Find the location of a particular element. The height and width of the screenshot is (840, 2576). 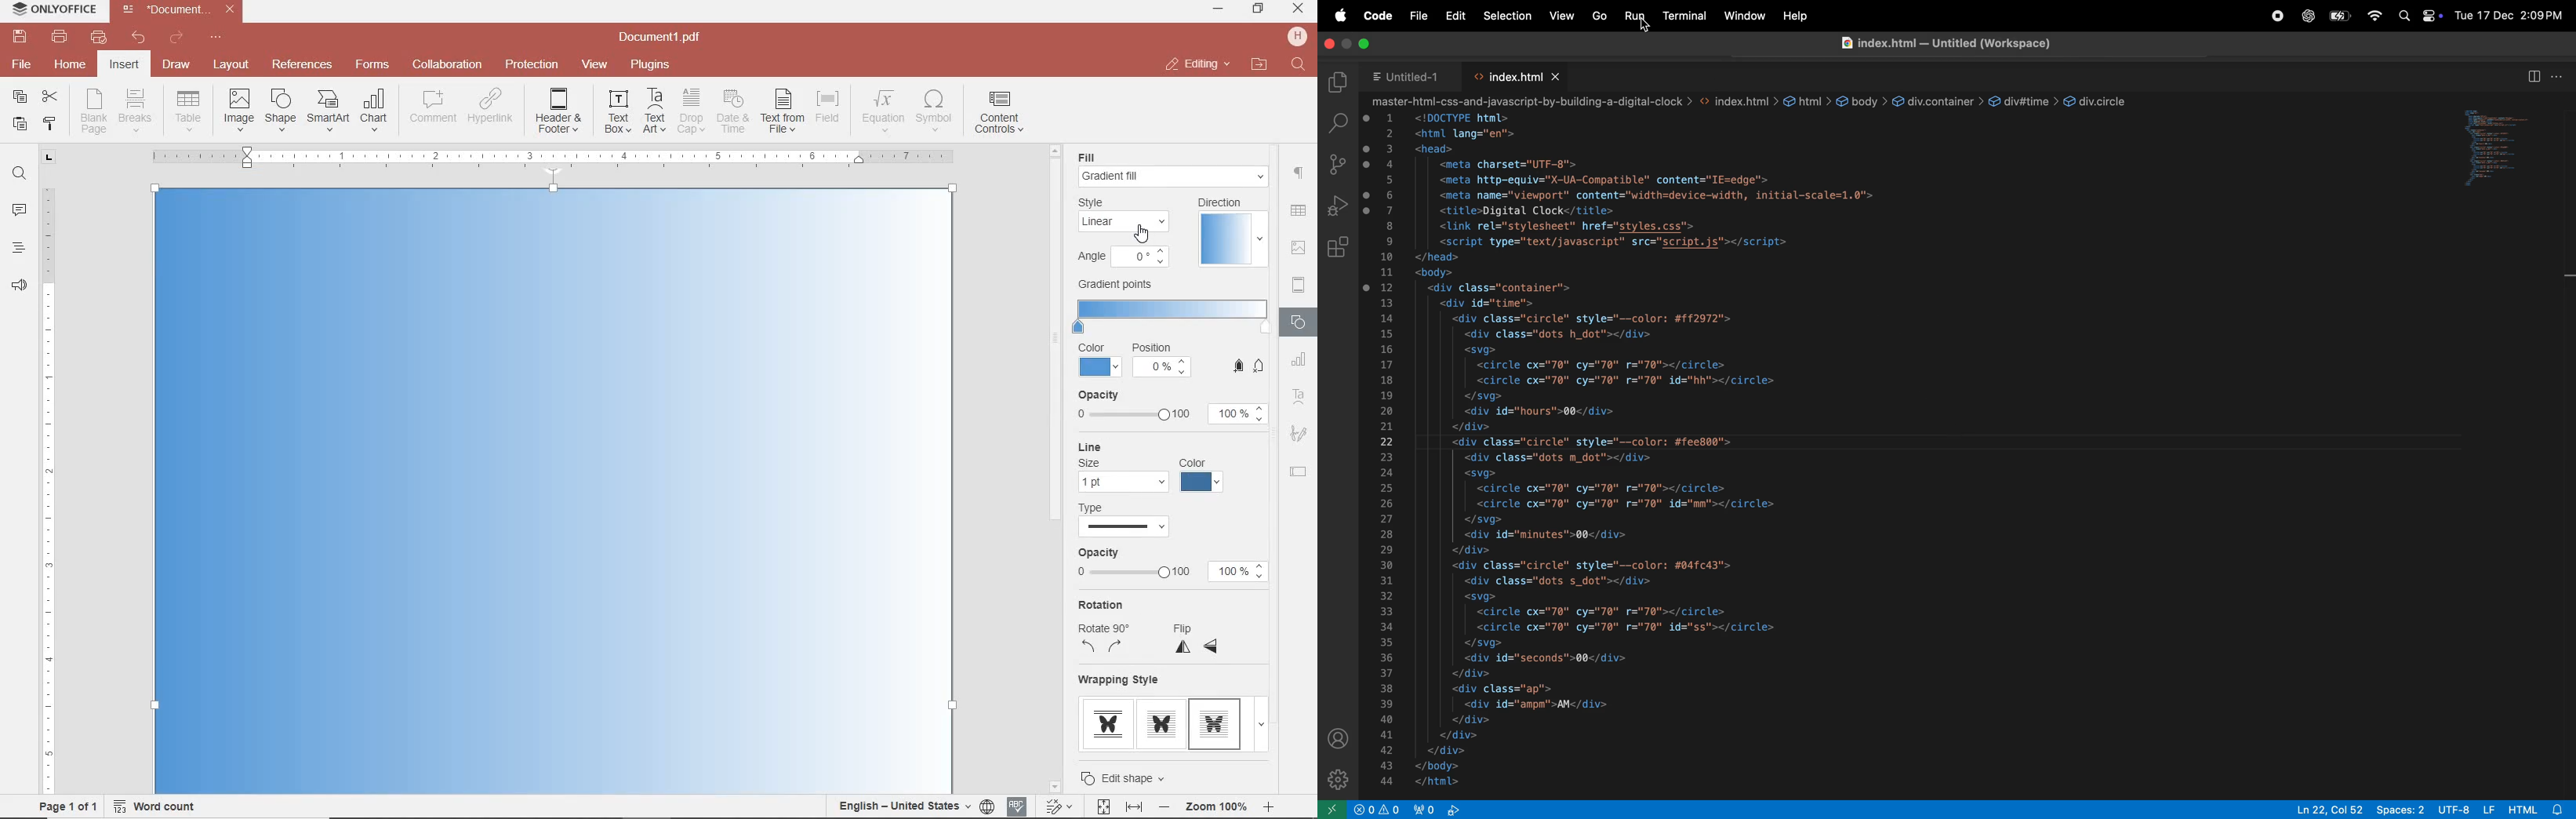

GRADIENT FILL is located at coordinates (1175, 178).